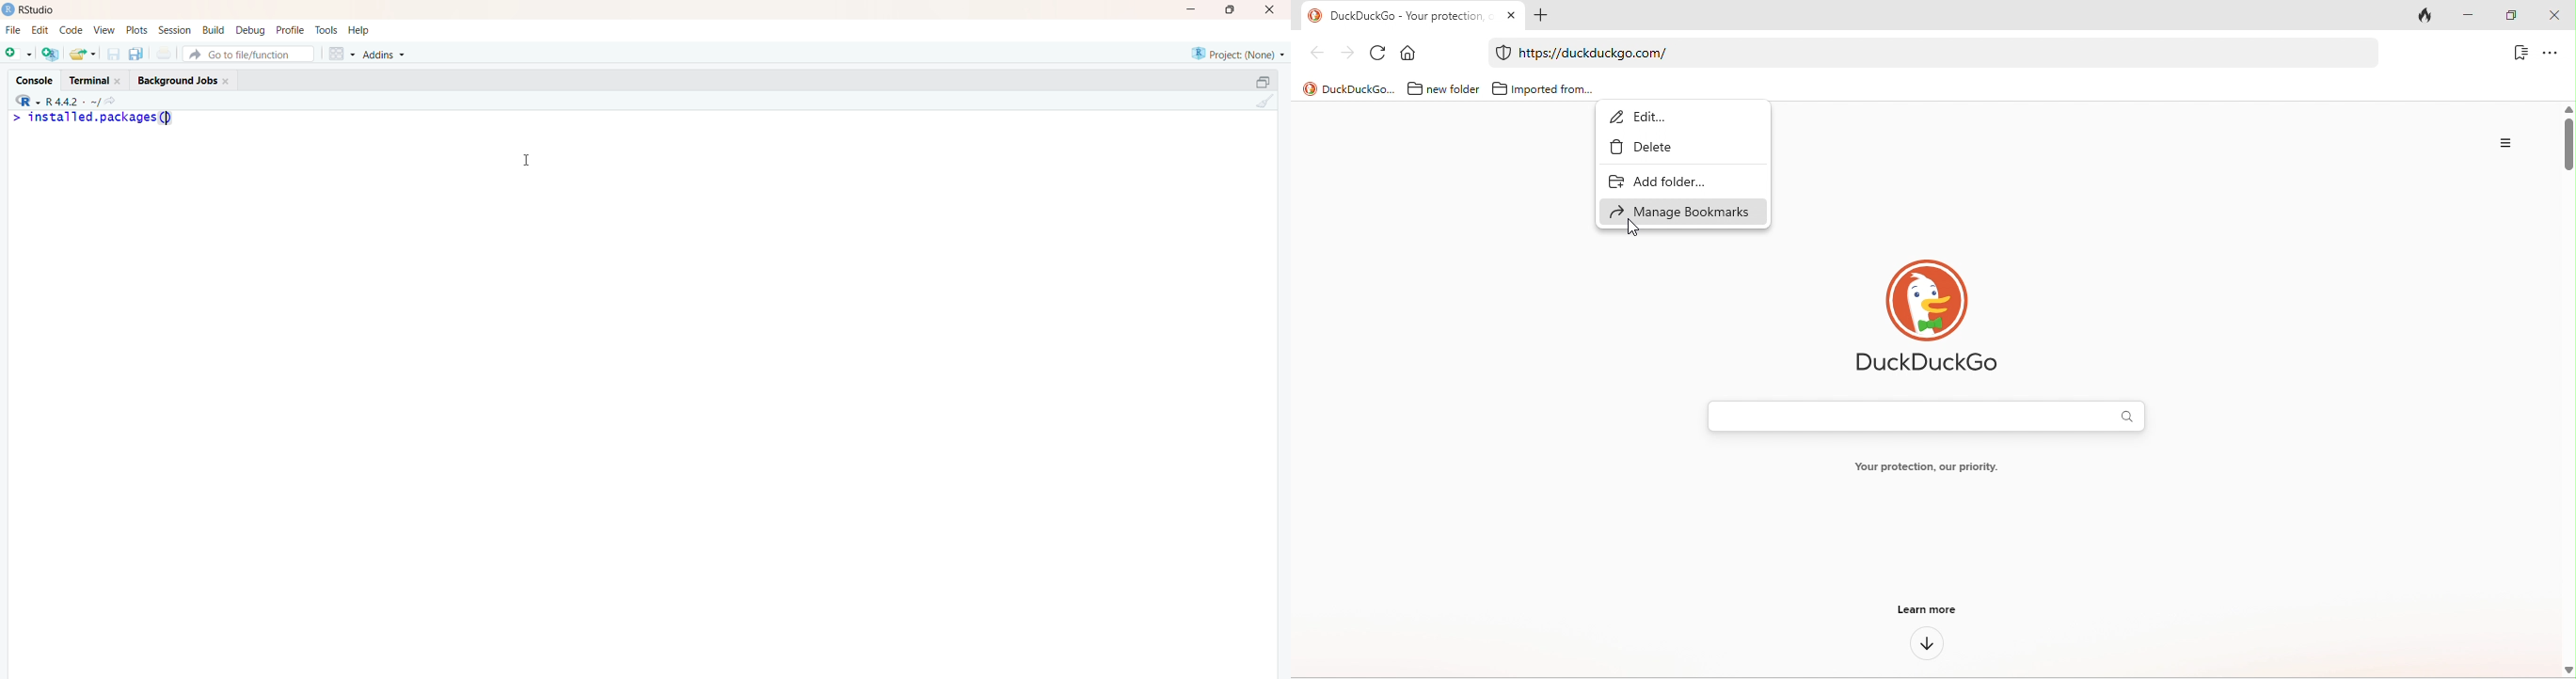 Image resolution: width=2576 pixels, height=700 pixels. What do you see at coordinates (387, 55) in the screenshot?
I see `Addins` at bounding box center [387, 55].